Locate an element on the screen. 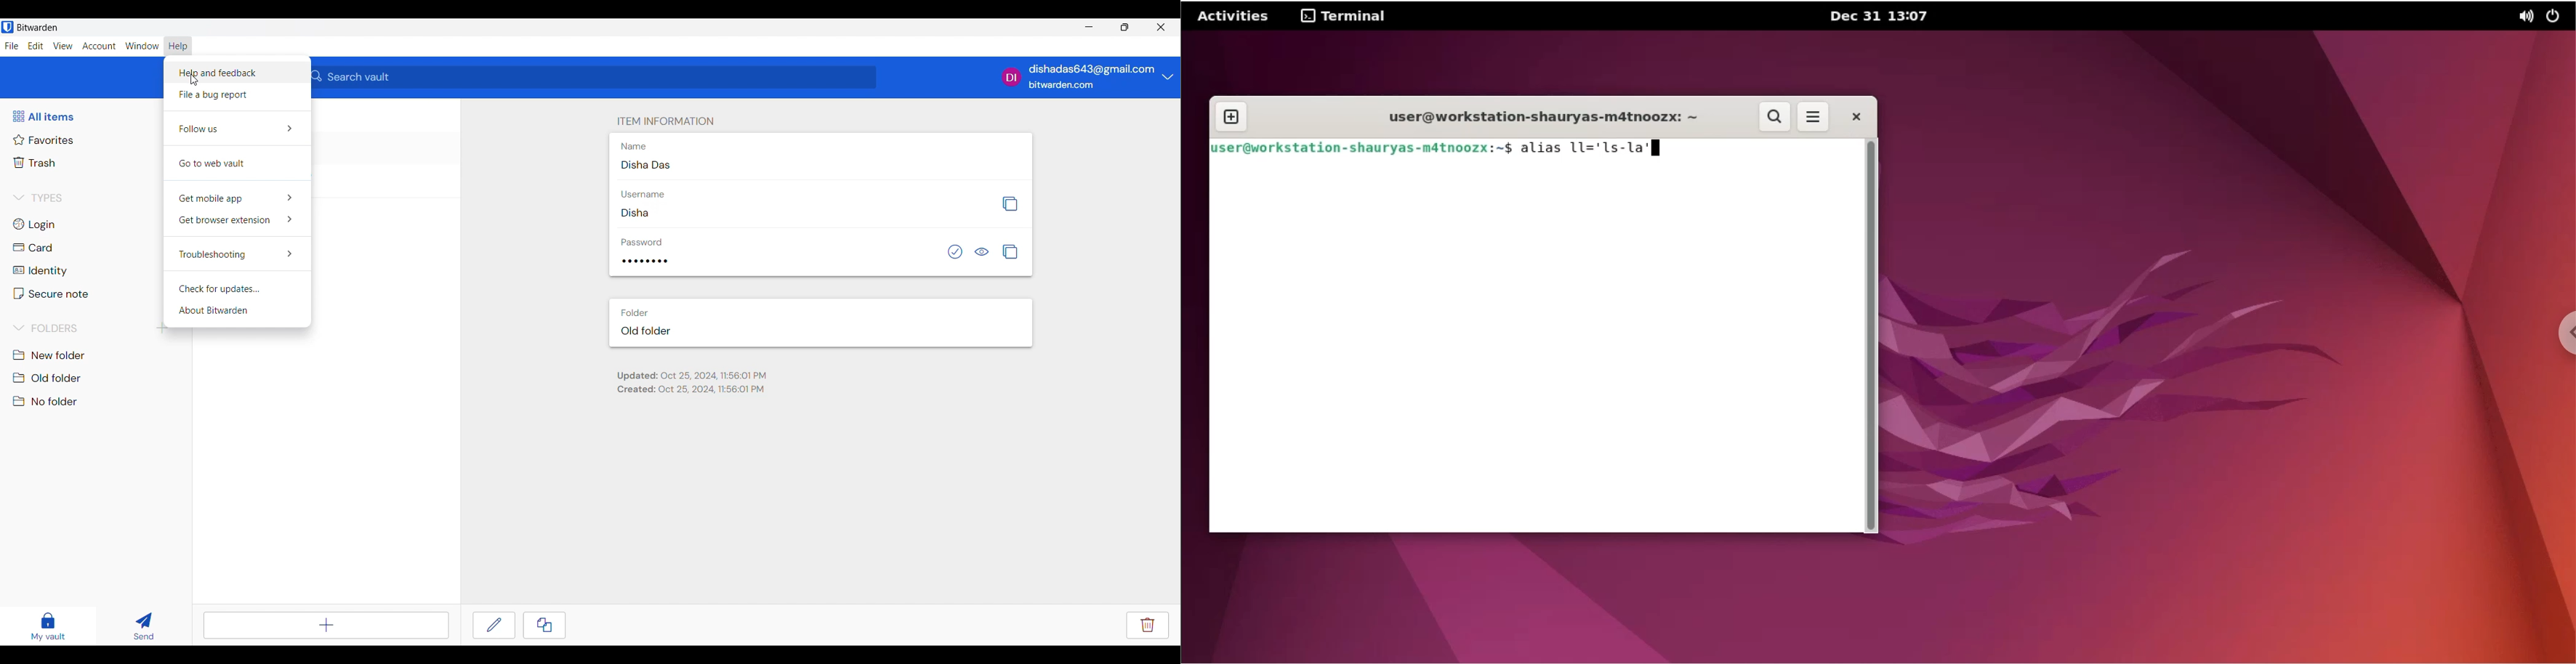  Add new folder is located at coordinates (162, 328).